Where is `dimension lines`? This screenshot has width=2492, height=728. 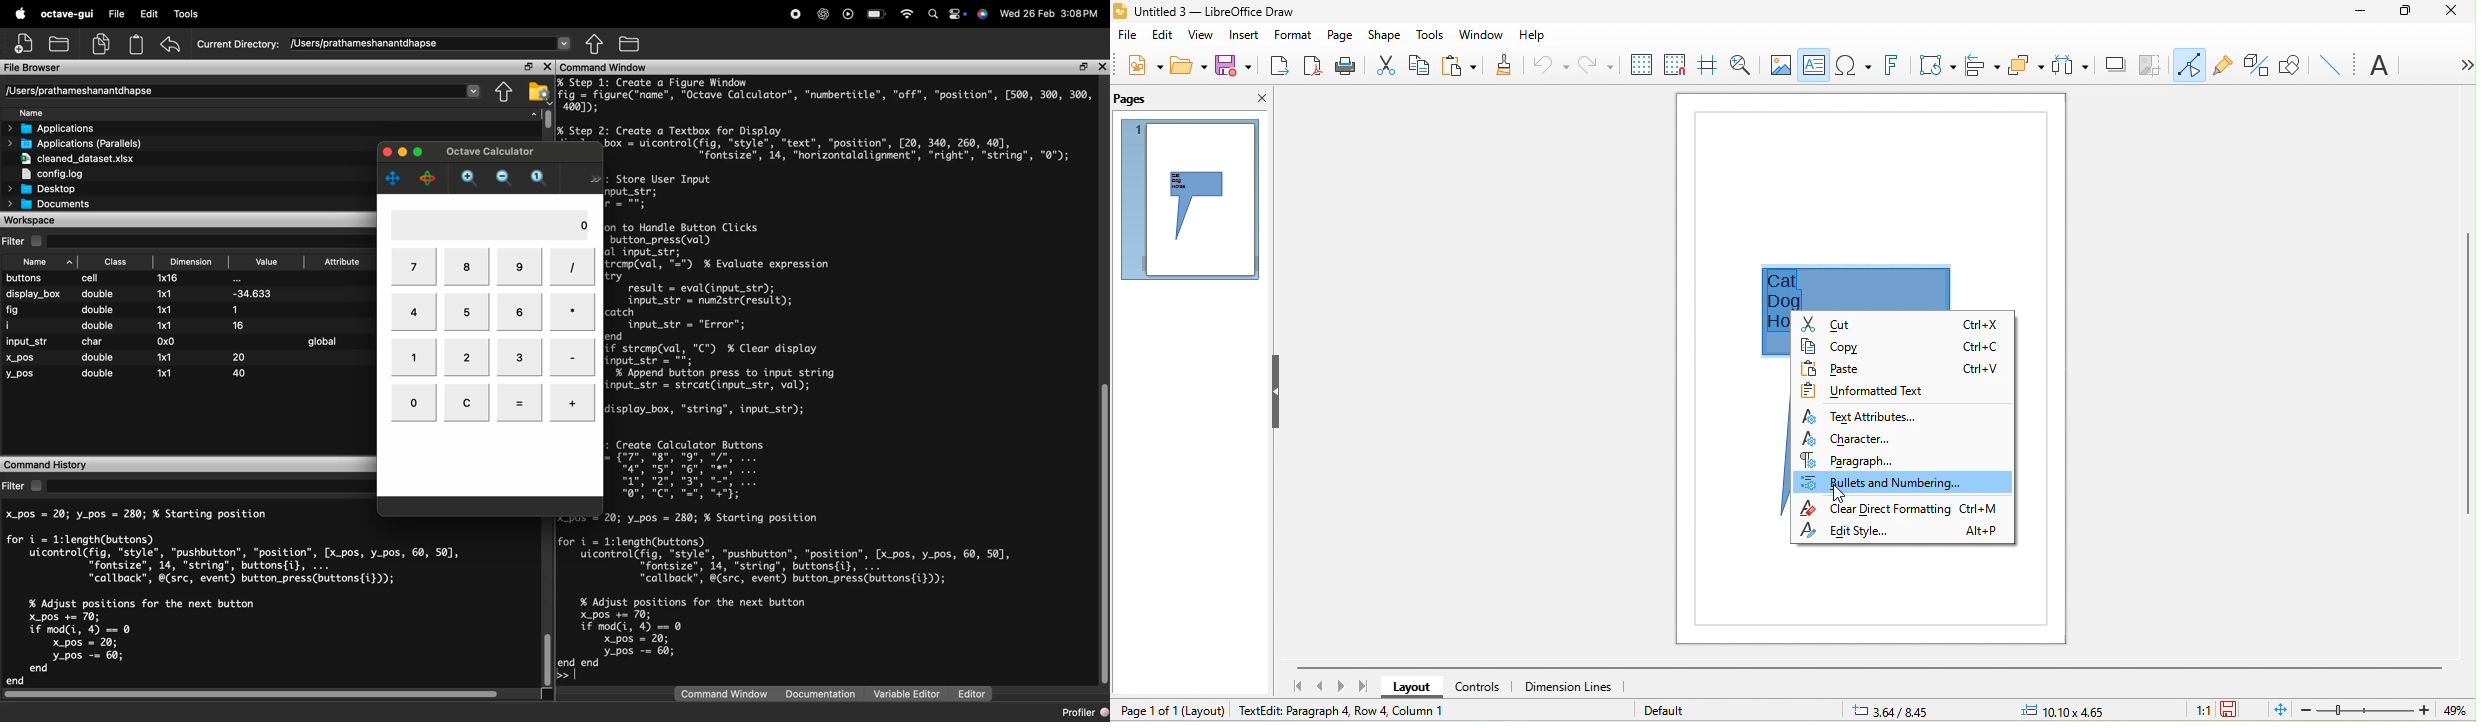 dimension lines is located at coordinates (1576, 690).